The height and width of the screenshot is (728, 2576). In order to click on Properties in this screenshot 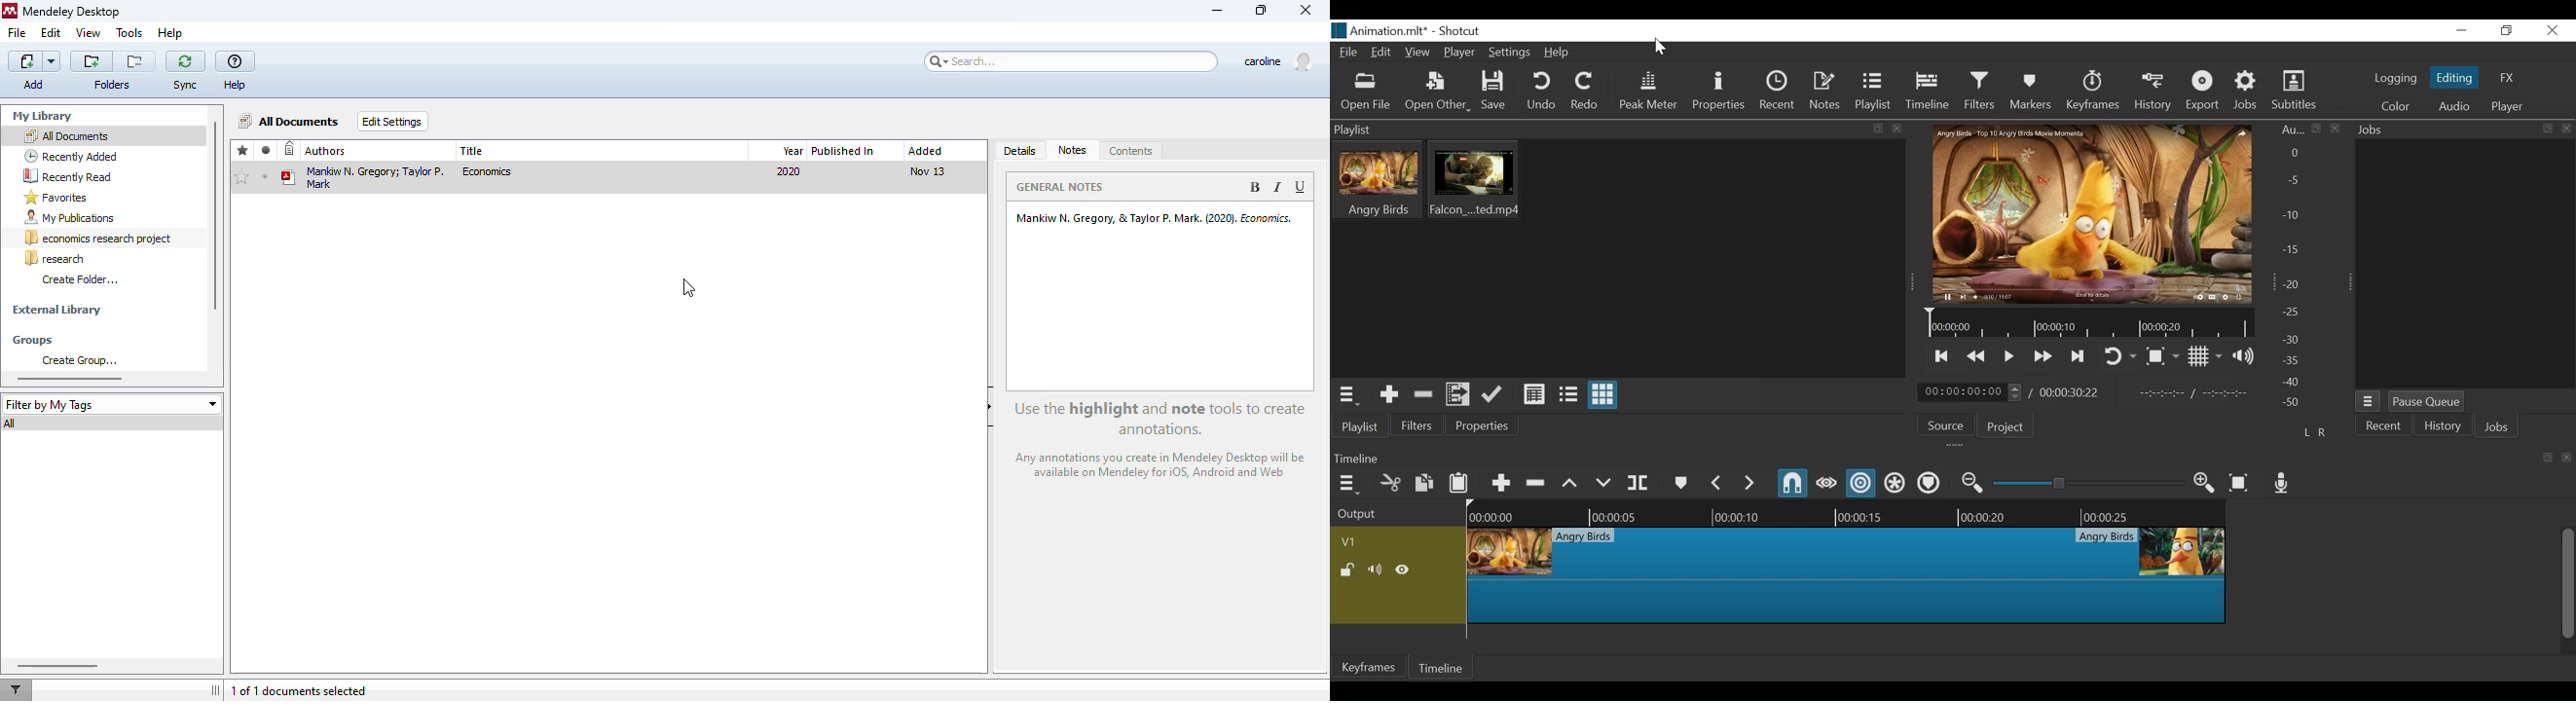, I will do `click(1483, 425)`.